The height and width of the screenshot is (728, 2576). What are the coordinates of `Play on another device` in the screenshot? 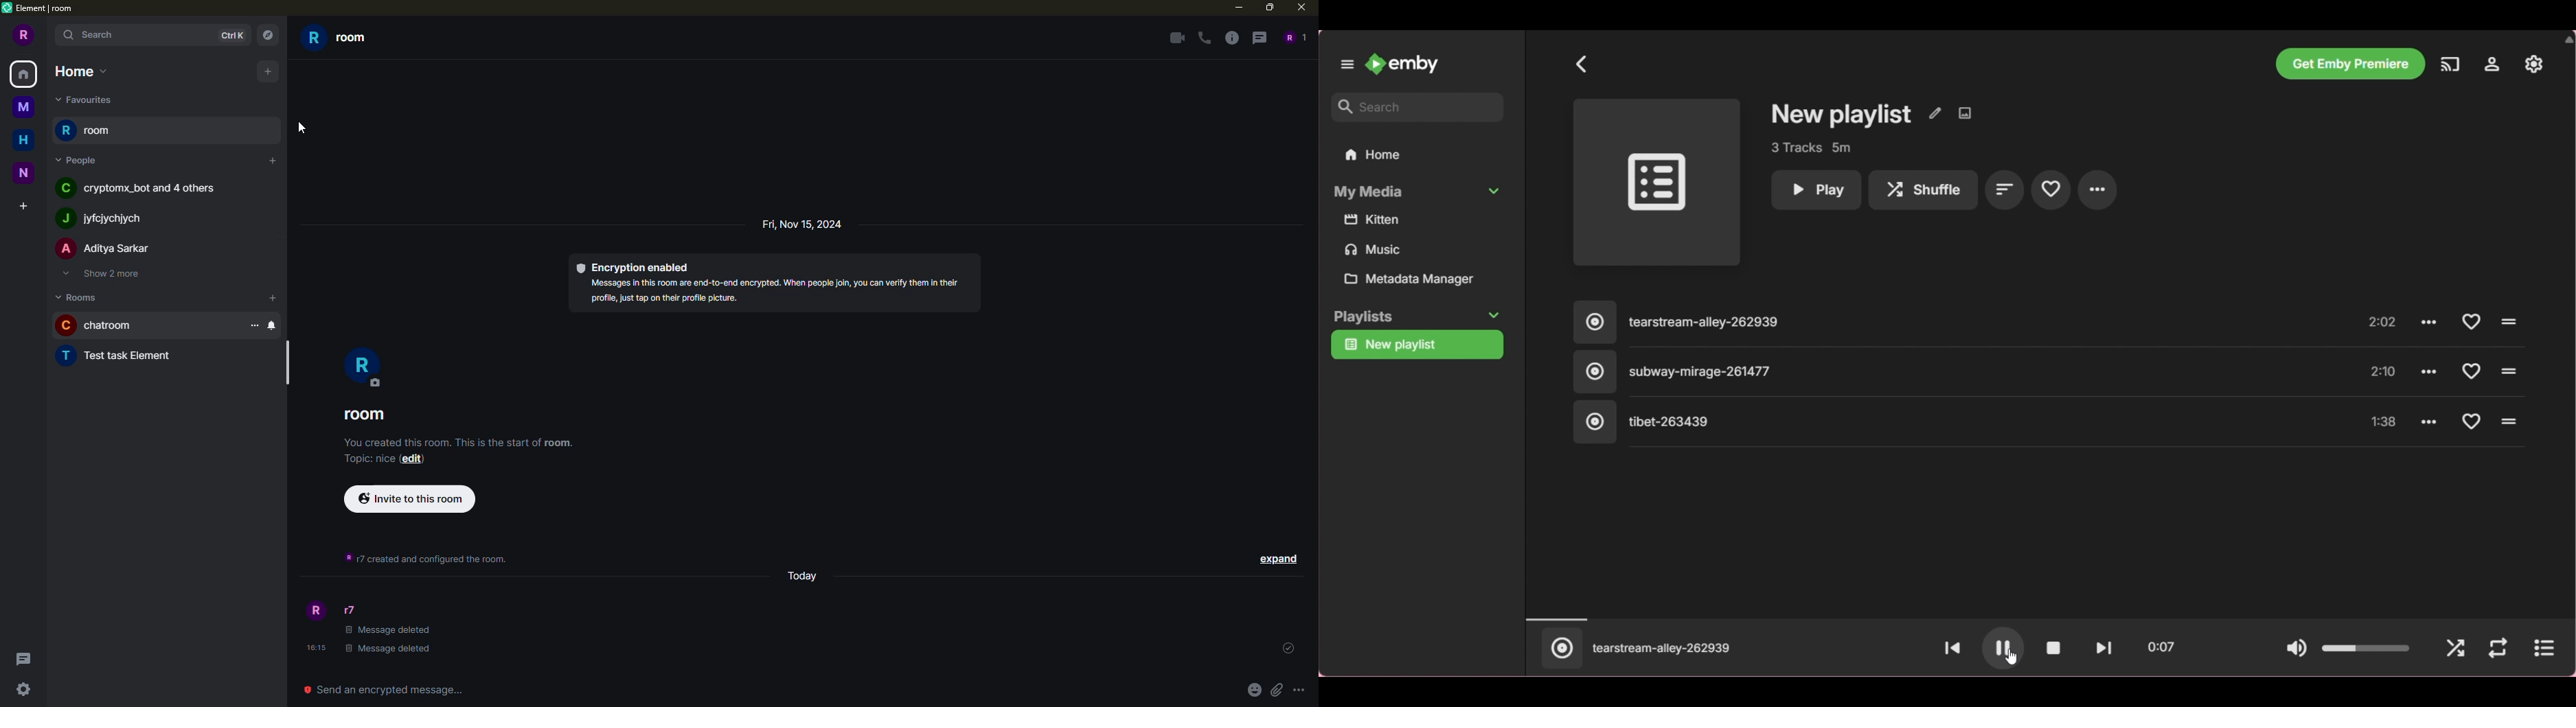 It's located at (2450, 64).